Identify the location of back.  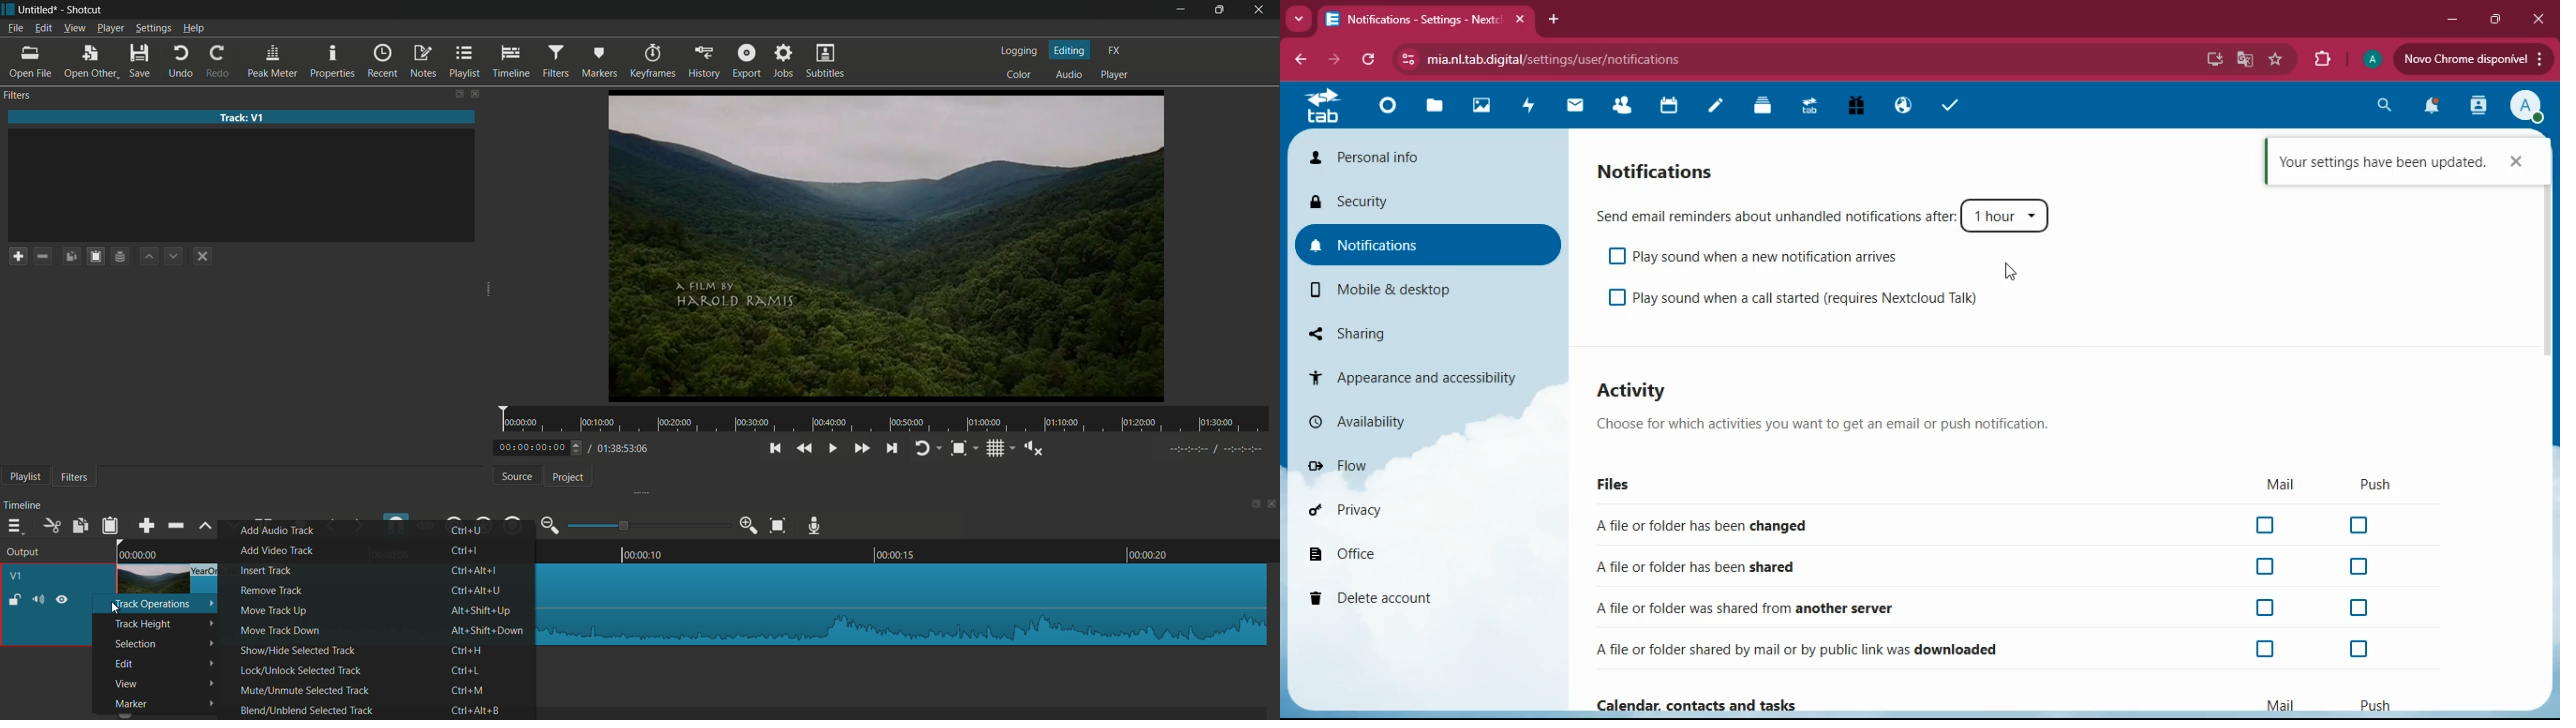
(1298, 60).